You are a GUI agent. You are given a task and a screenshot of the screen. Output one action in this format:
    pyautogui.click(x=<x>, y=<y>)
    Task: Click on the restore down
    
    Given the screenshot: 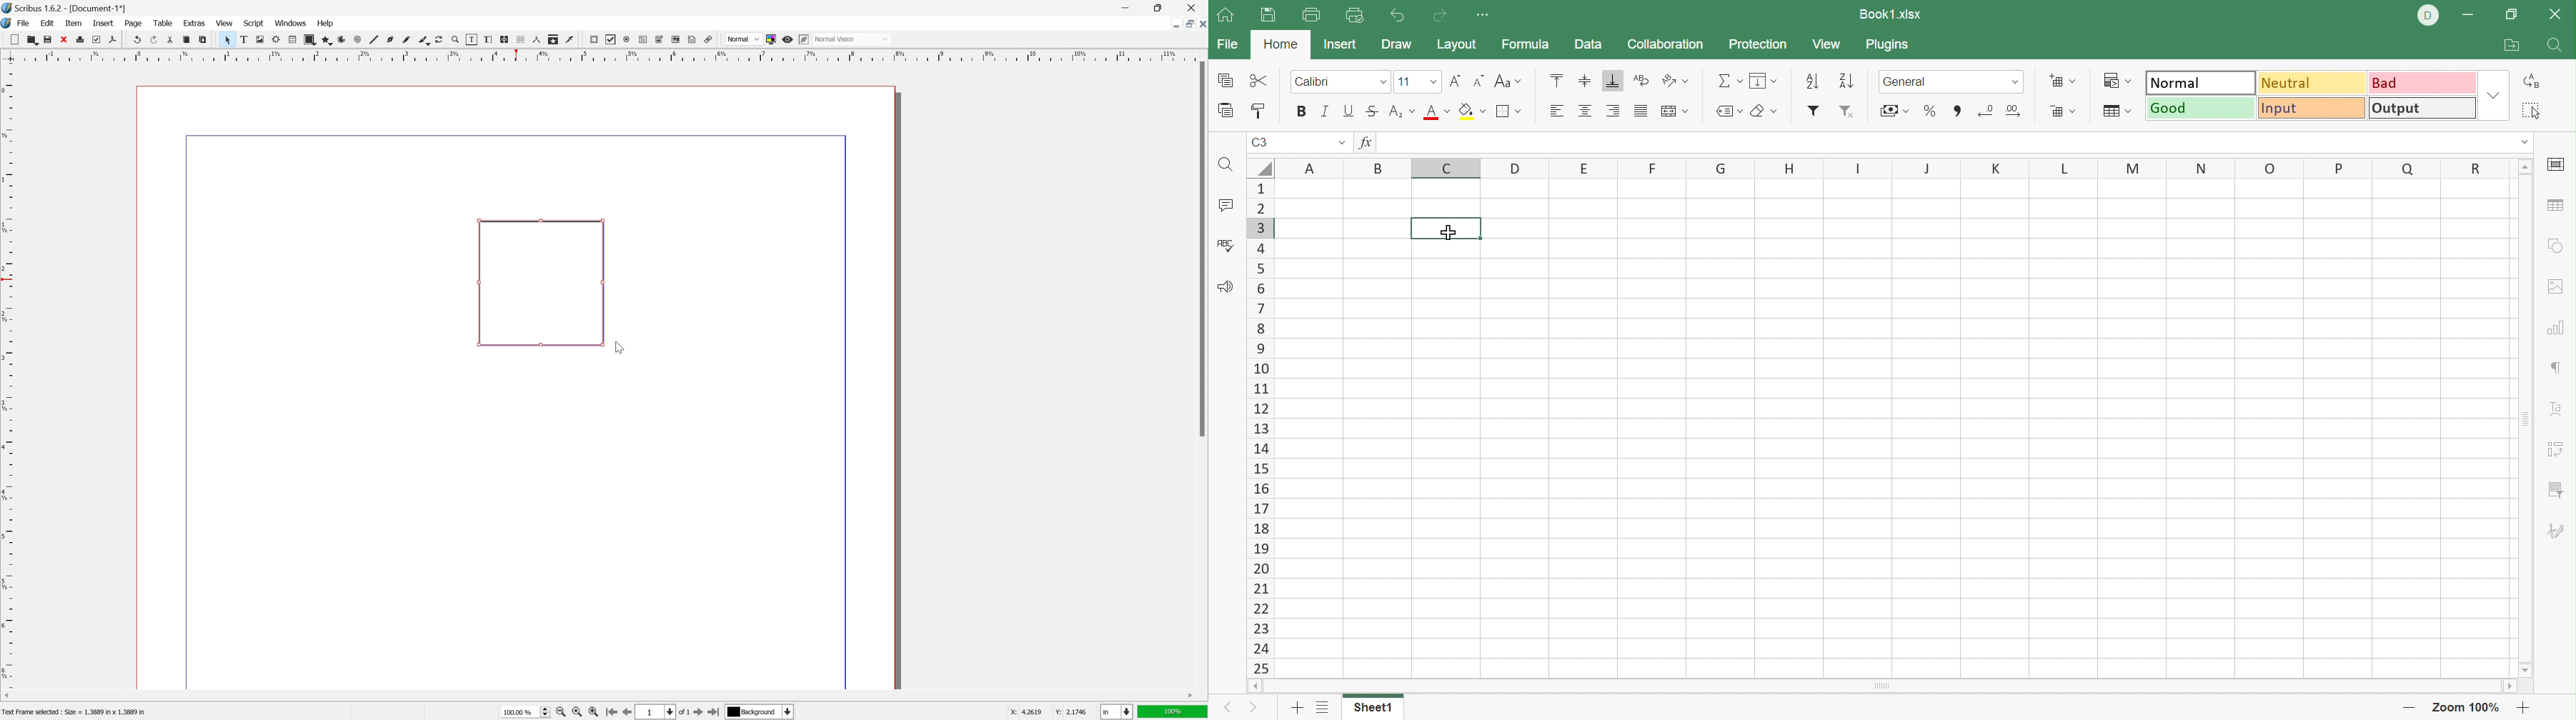 What is the action you would take?
    pyautogui.click(x=1185, y=24)
    